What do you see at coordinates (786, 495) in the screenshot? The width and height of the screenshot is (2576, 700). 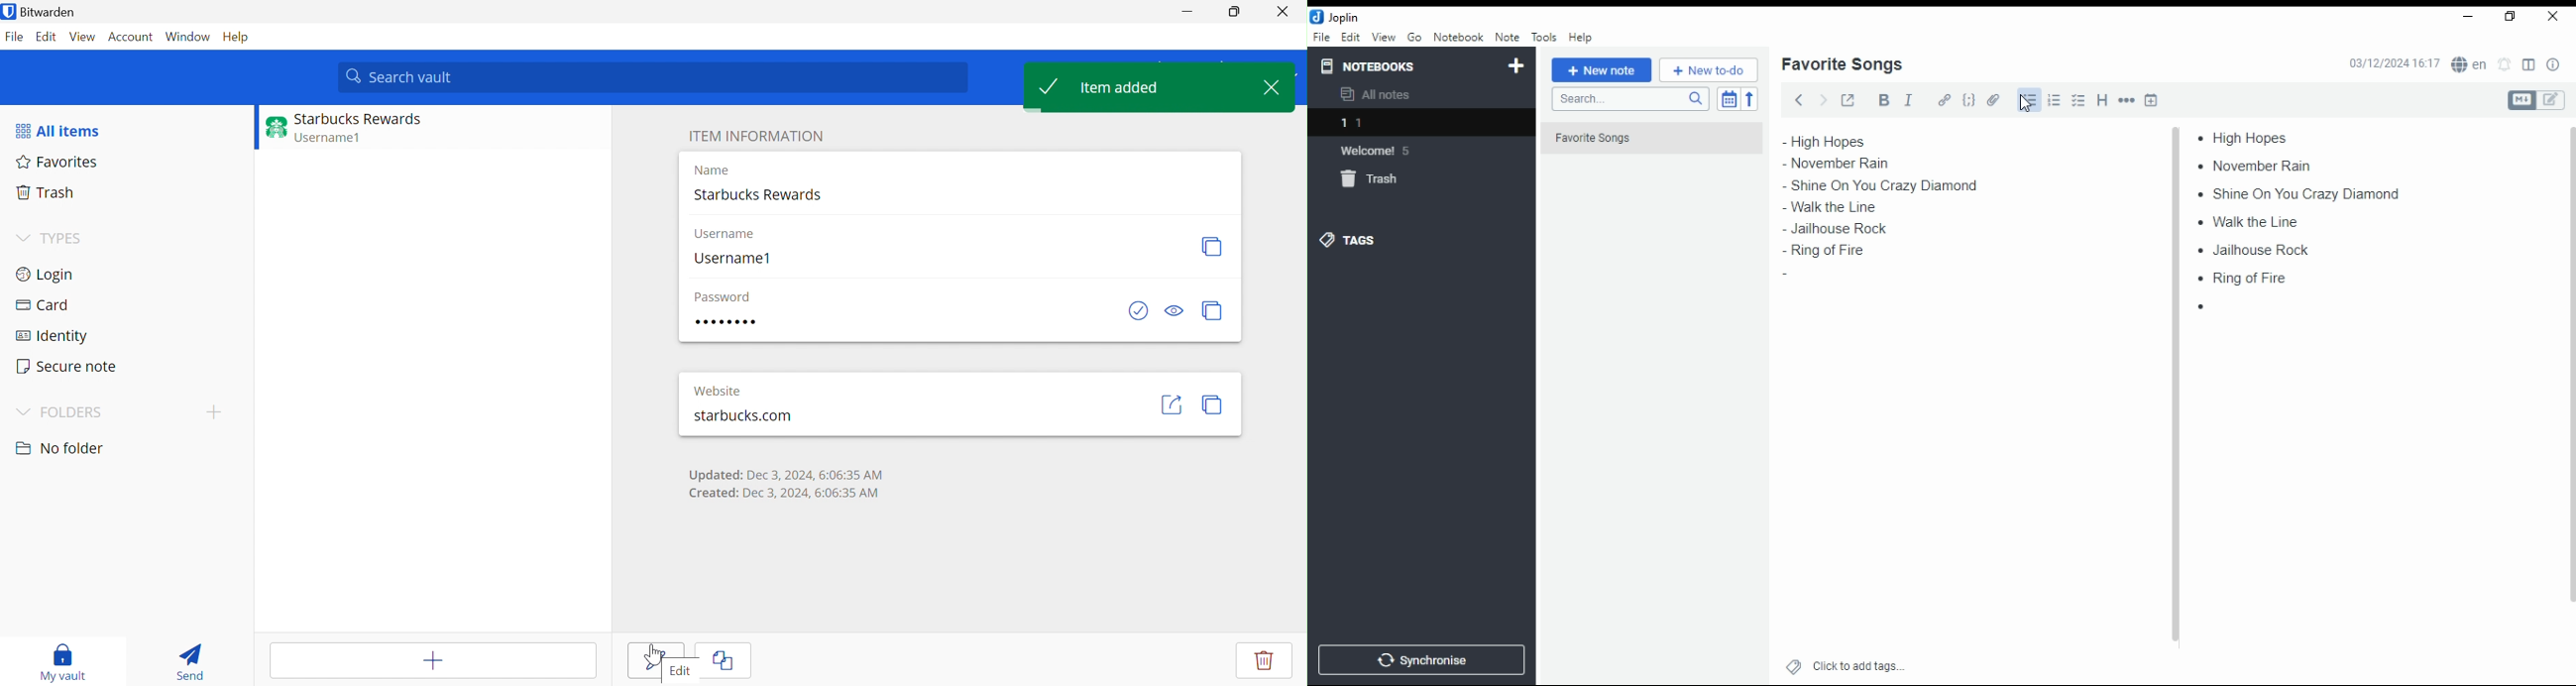 I see `Created: Dec 3, 2024, 6:06:35 AM` at bounding box center [786, 495].